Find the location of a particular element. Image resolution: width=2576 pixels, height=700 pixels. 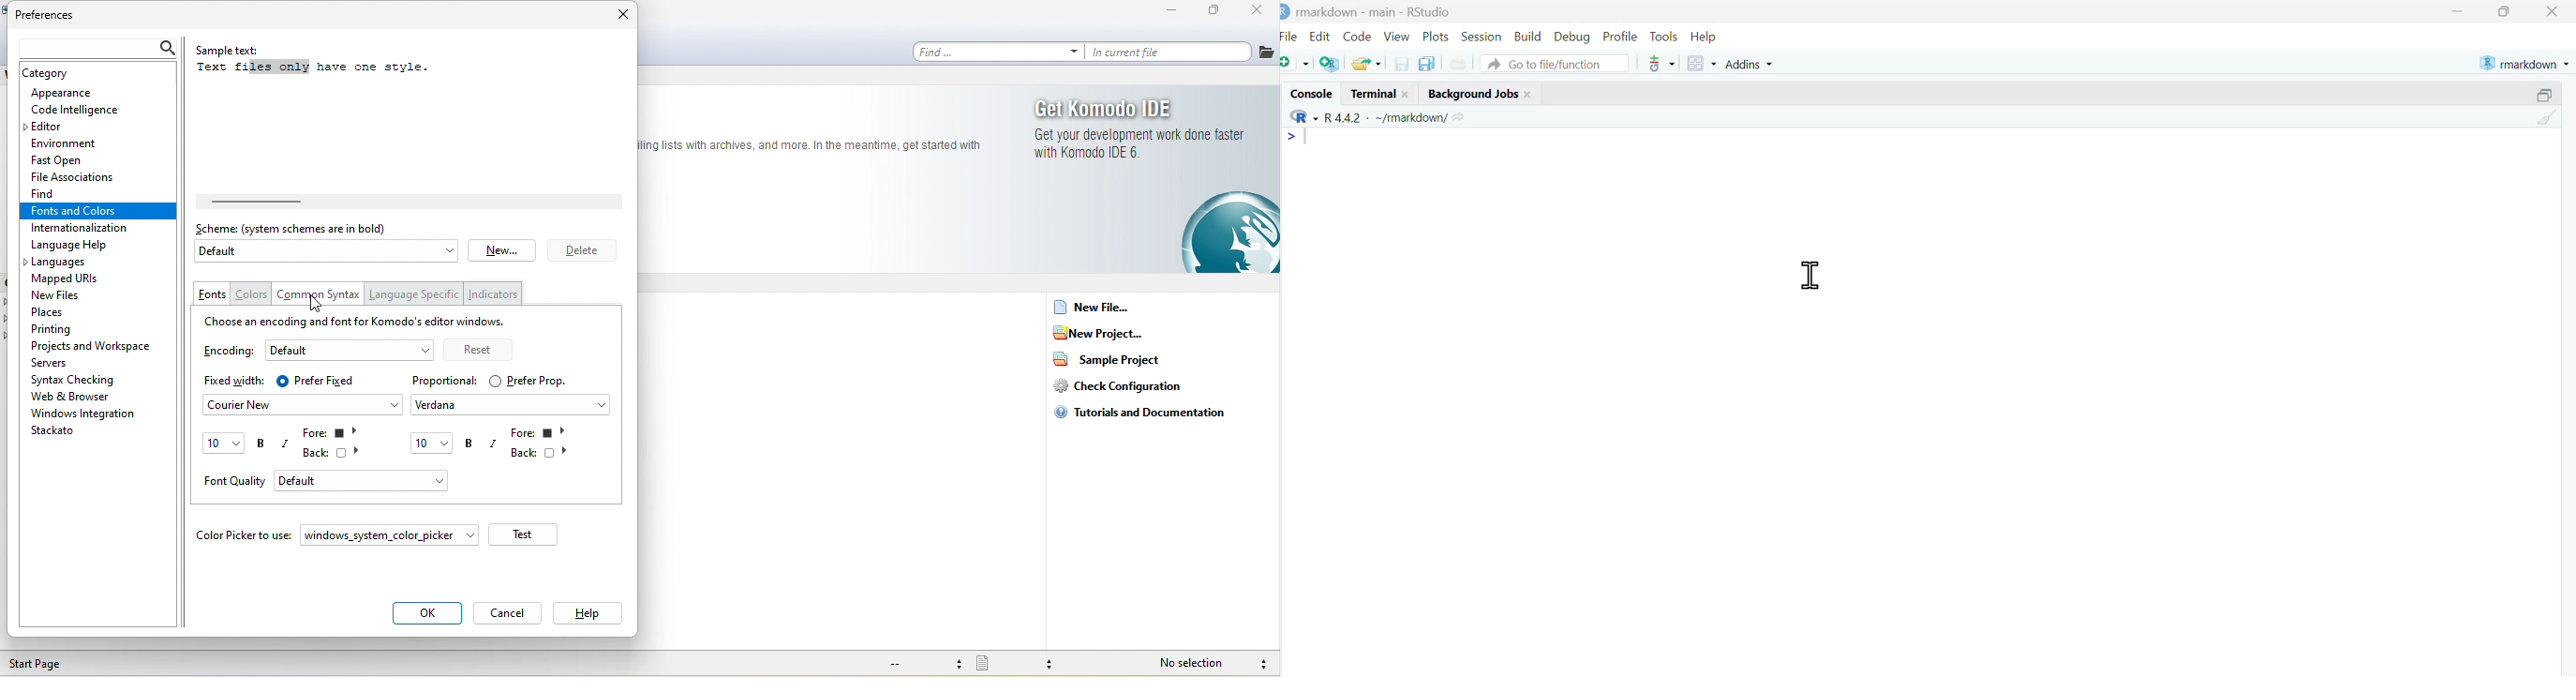

Console is located at coordinates (1309, 93).